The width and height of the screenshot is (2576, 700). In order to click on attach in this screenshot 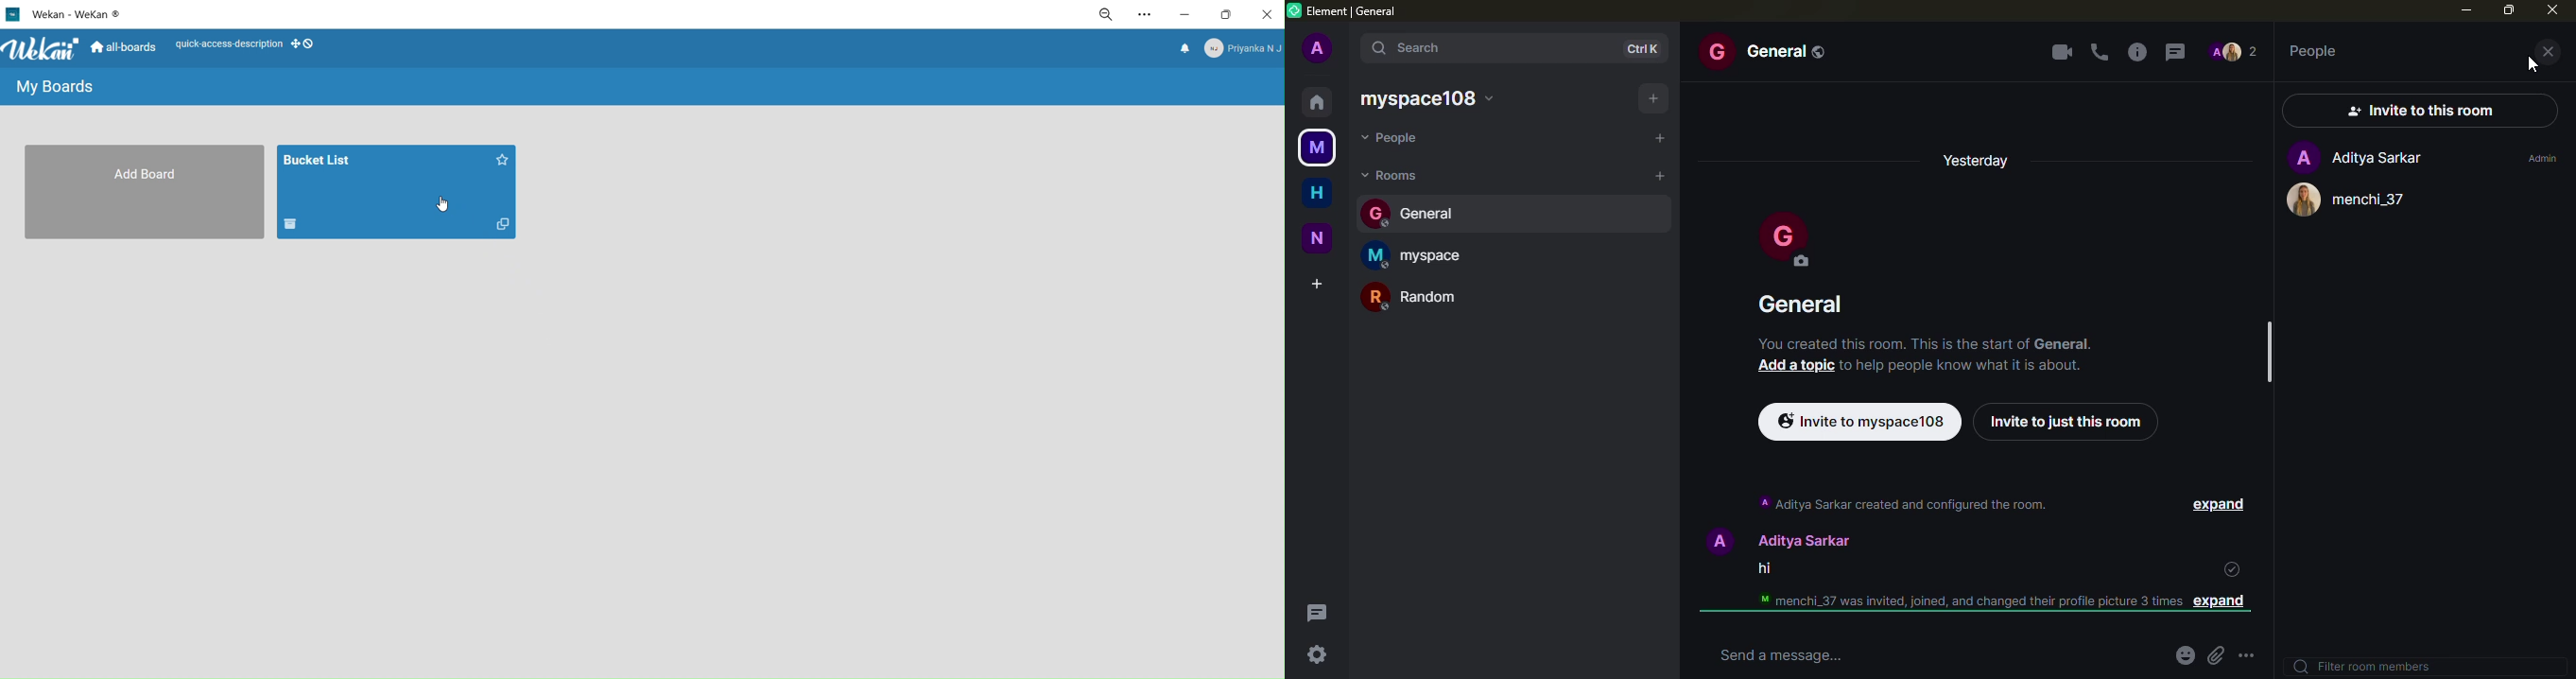, I will do `click(2220, 655)`.